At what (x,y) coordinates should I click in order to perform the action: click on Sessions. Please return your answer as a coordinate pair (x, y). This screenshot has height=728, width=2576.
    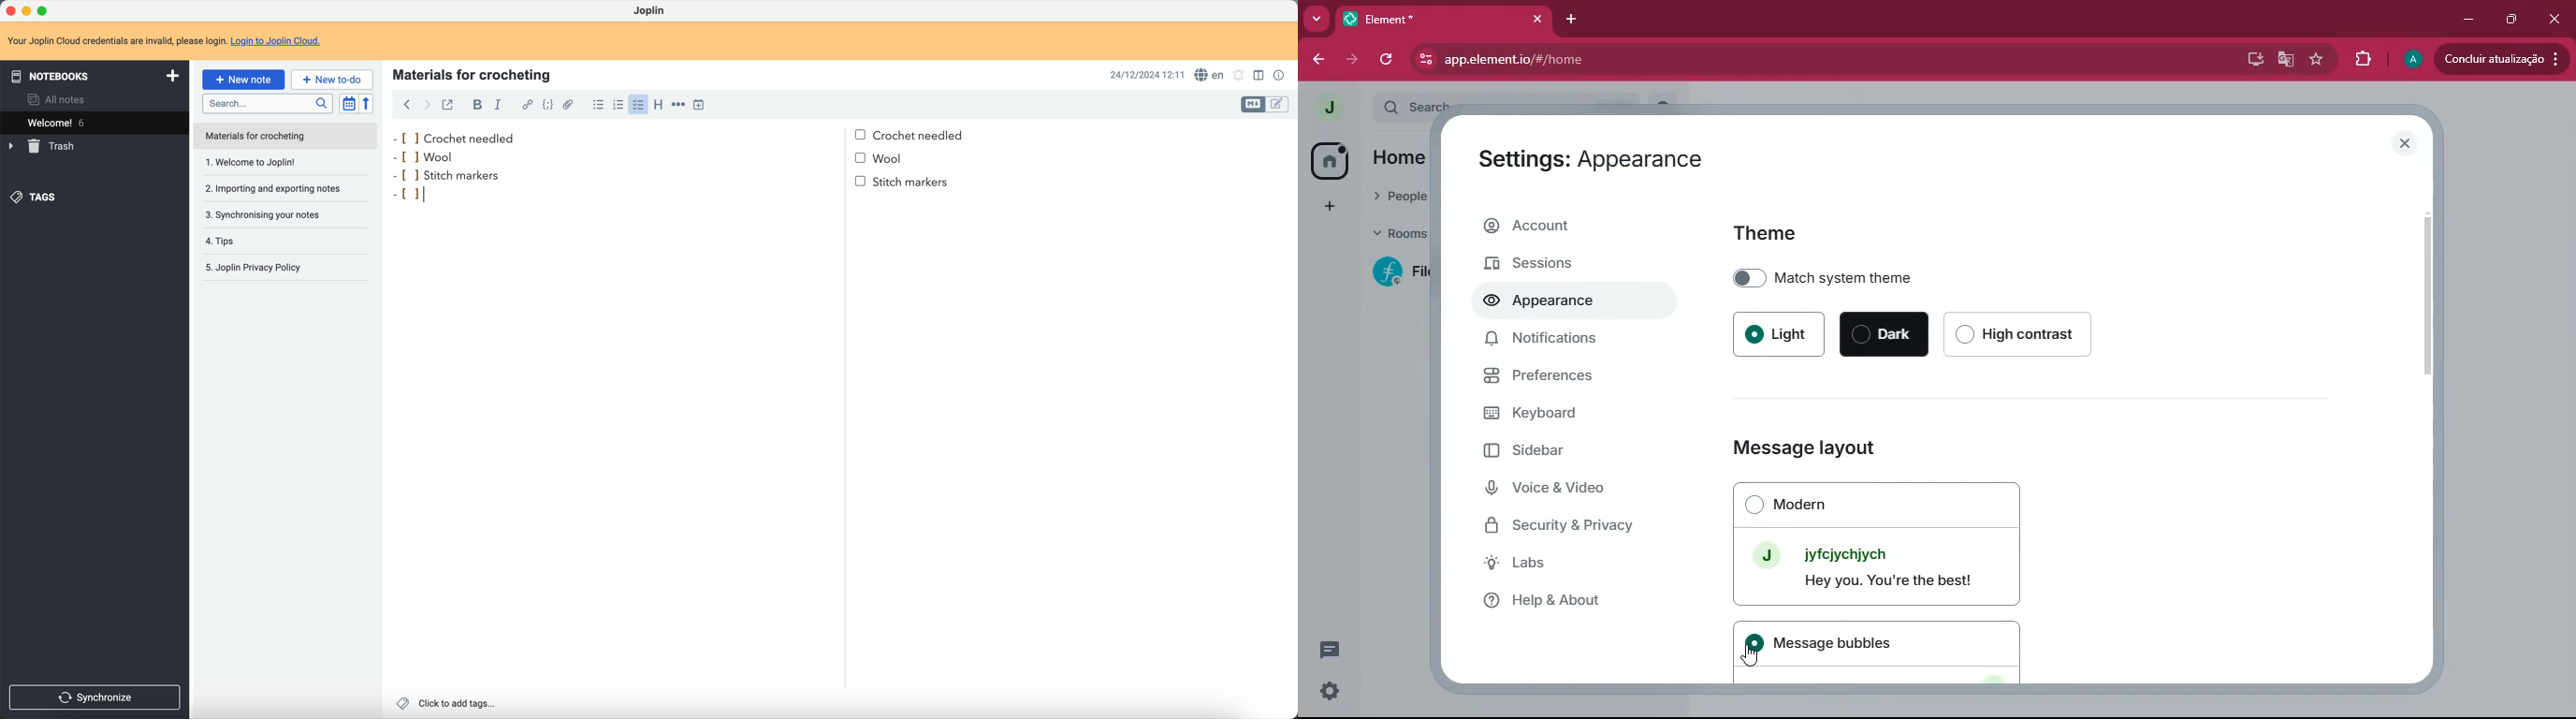
    Looking at the image, I should click on (1551, 262).